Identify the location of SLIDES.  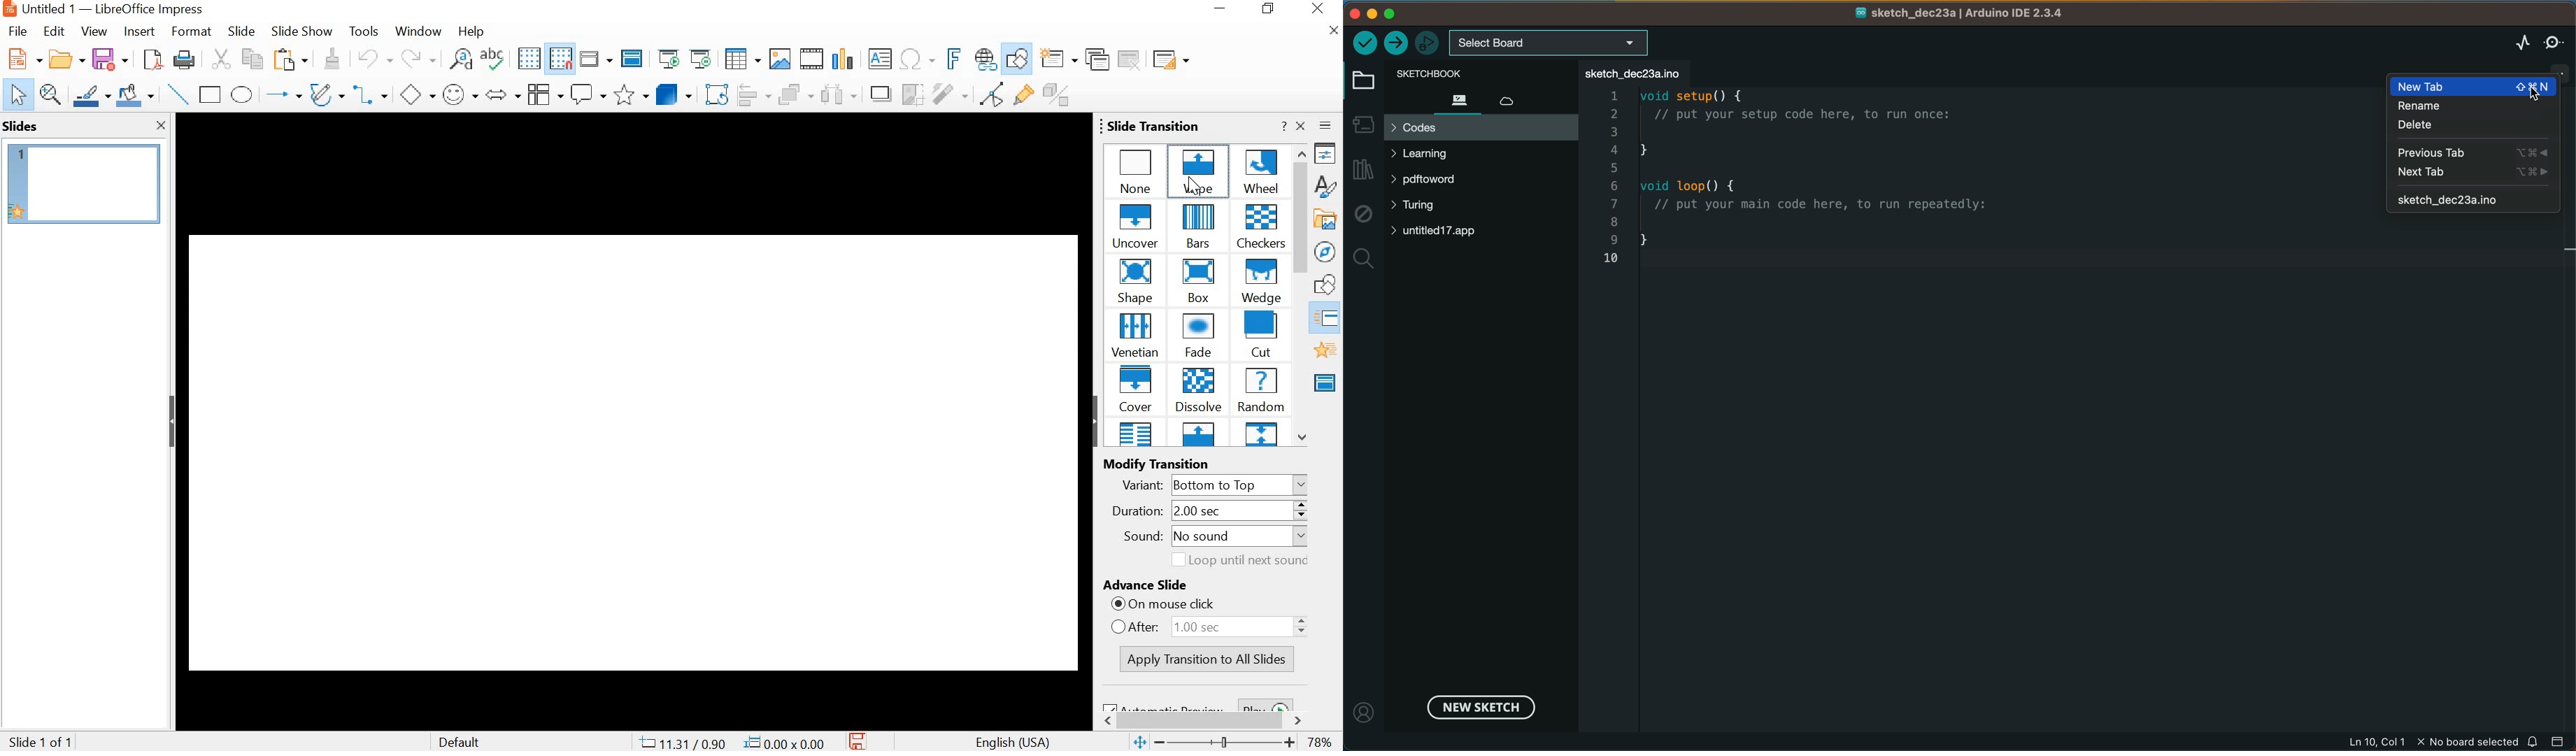
(21, 126).